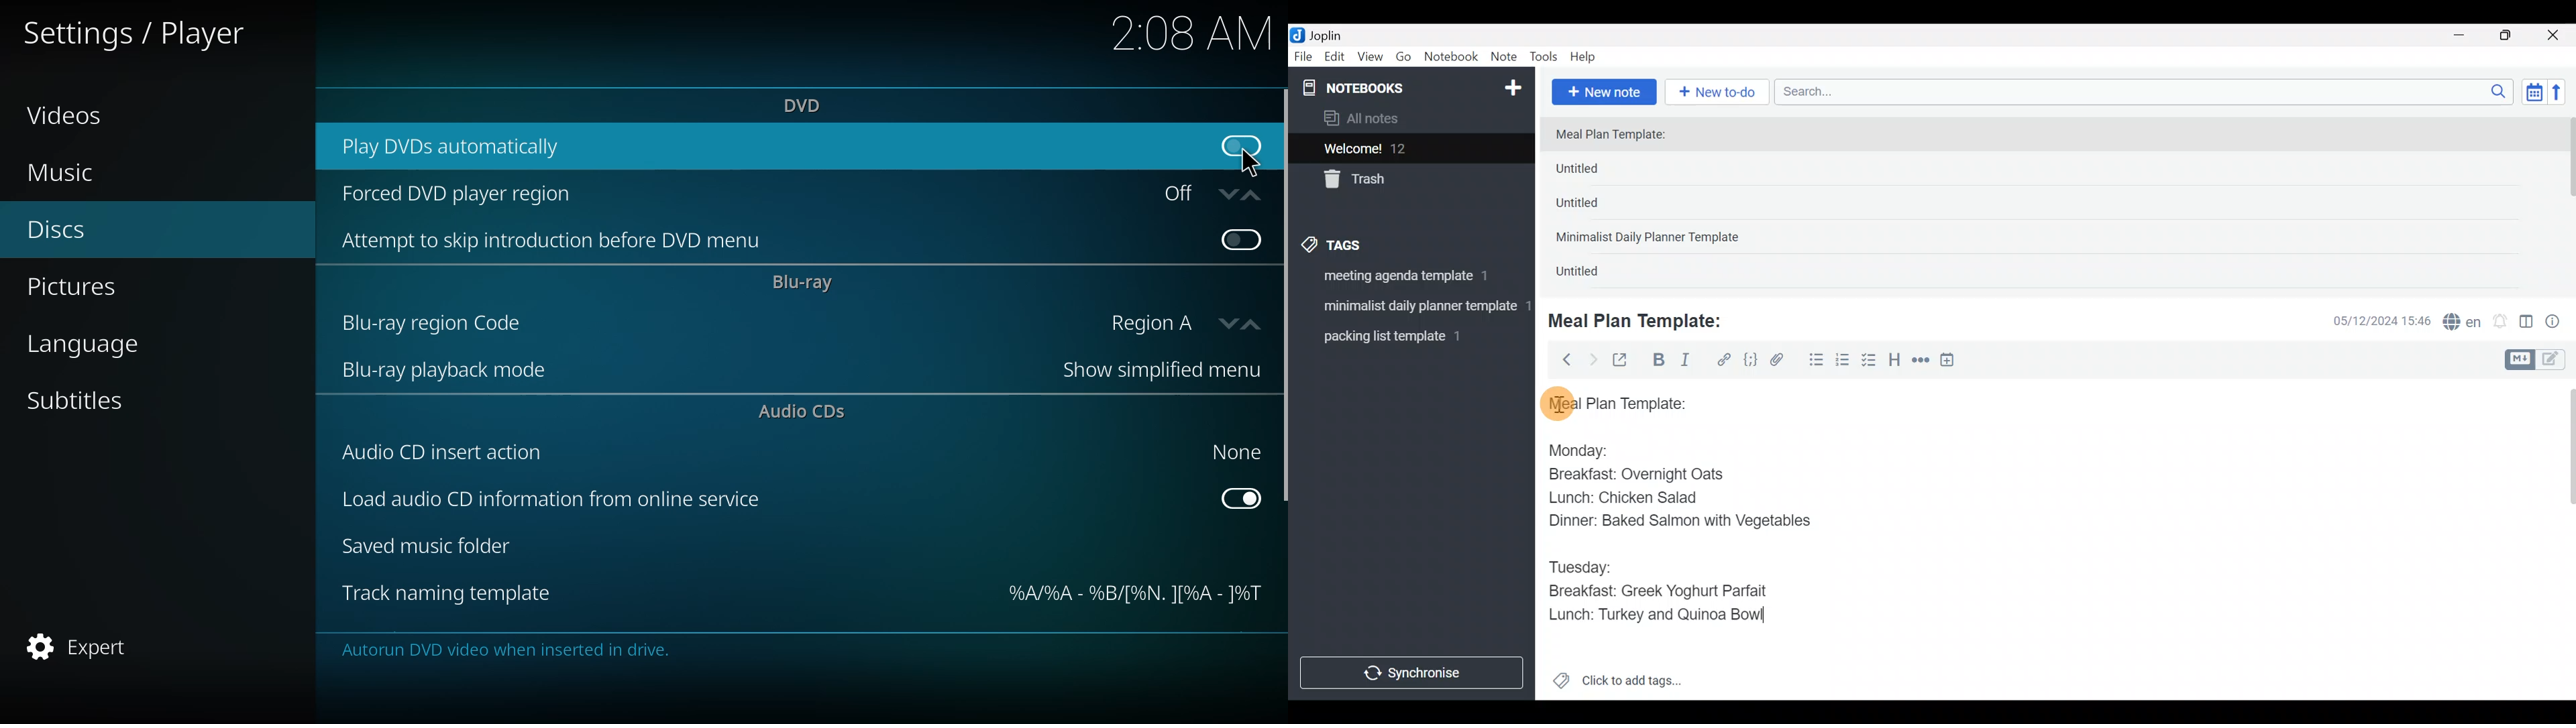 The height and width of the screenshot is (728, 2576). I want to click on Heading, so click(1895, 362).